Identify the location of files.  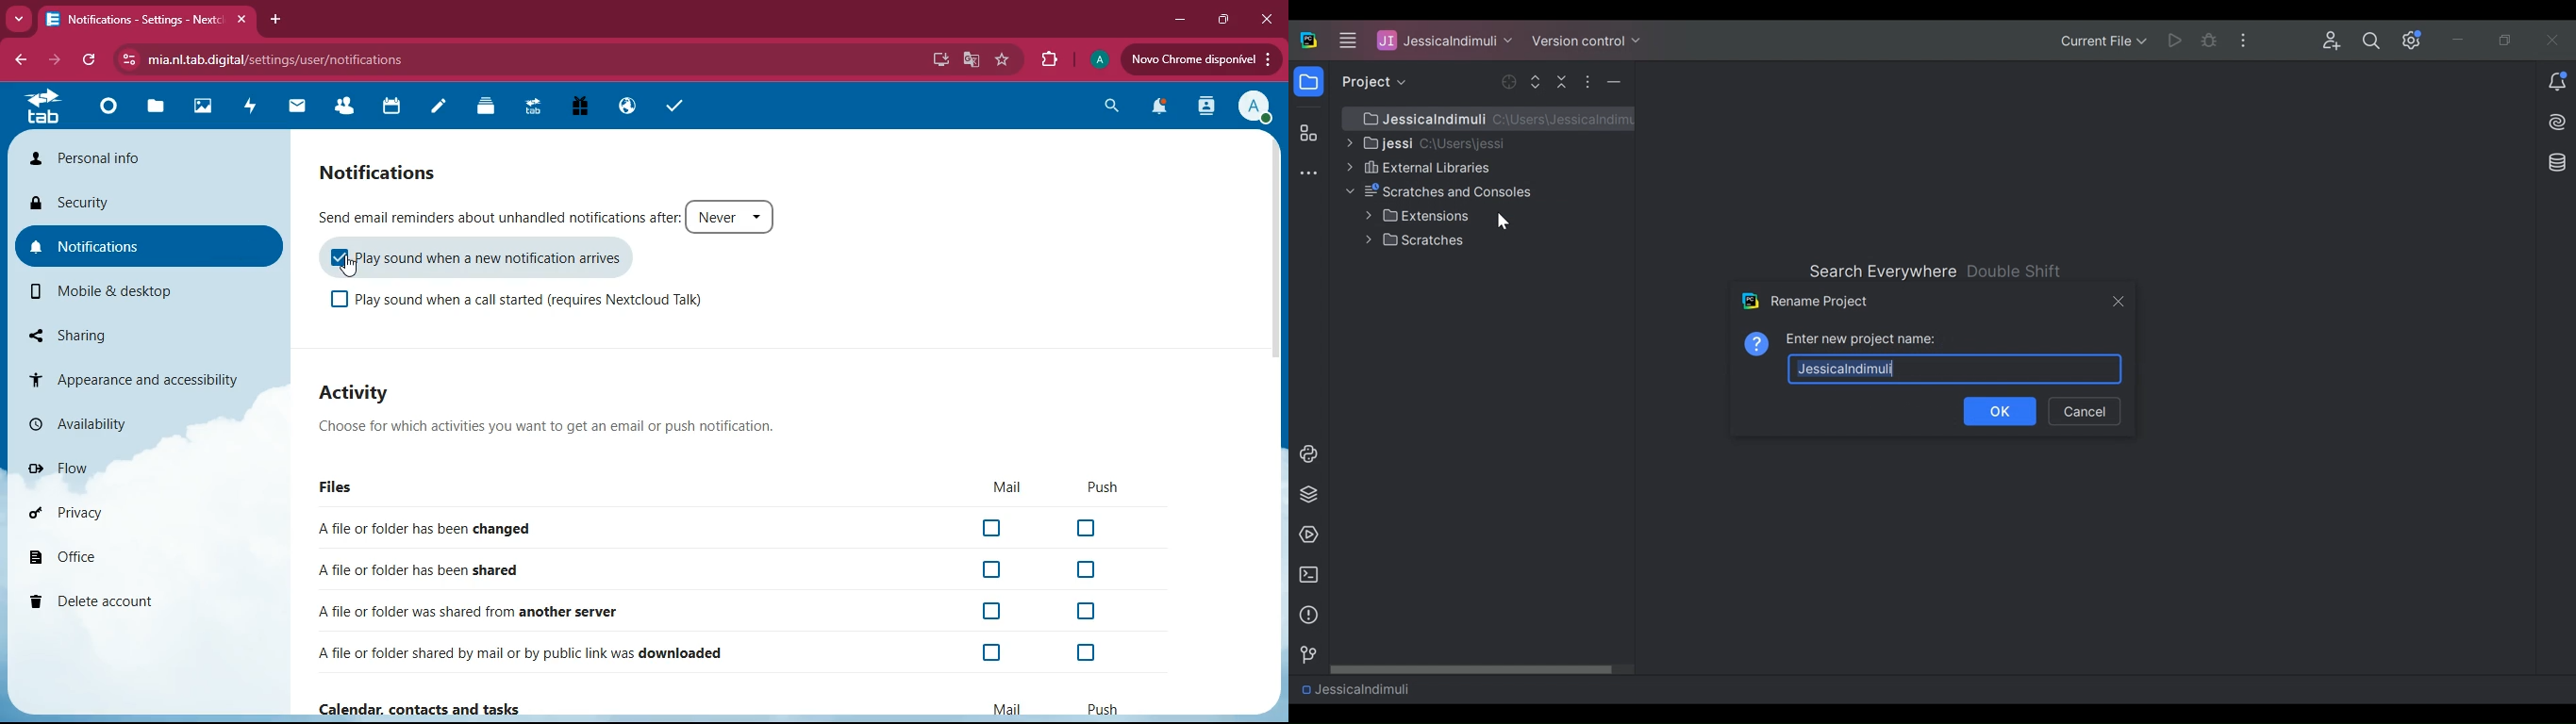
(161, 106).